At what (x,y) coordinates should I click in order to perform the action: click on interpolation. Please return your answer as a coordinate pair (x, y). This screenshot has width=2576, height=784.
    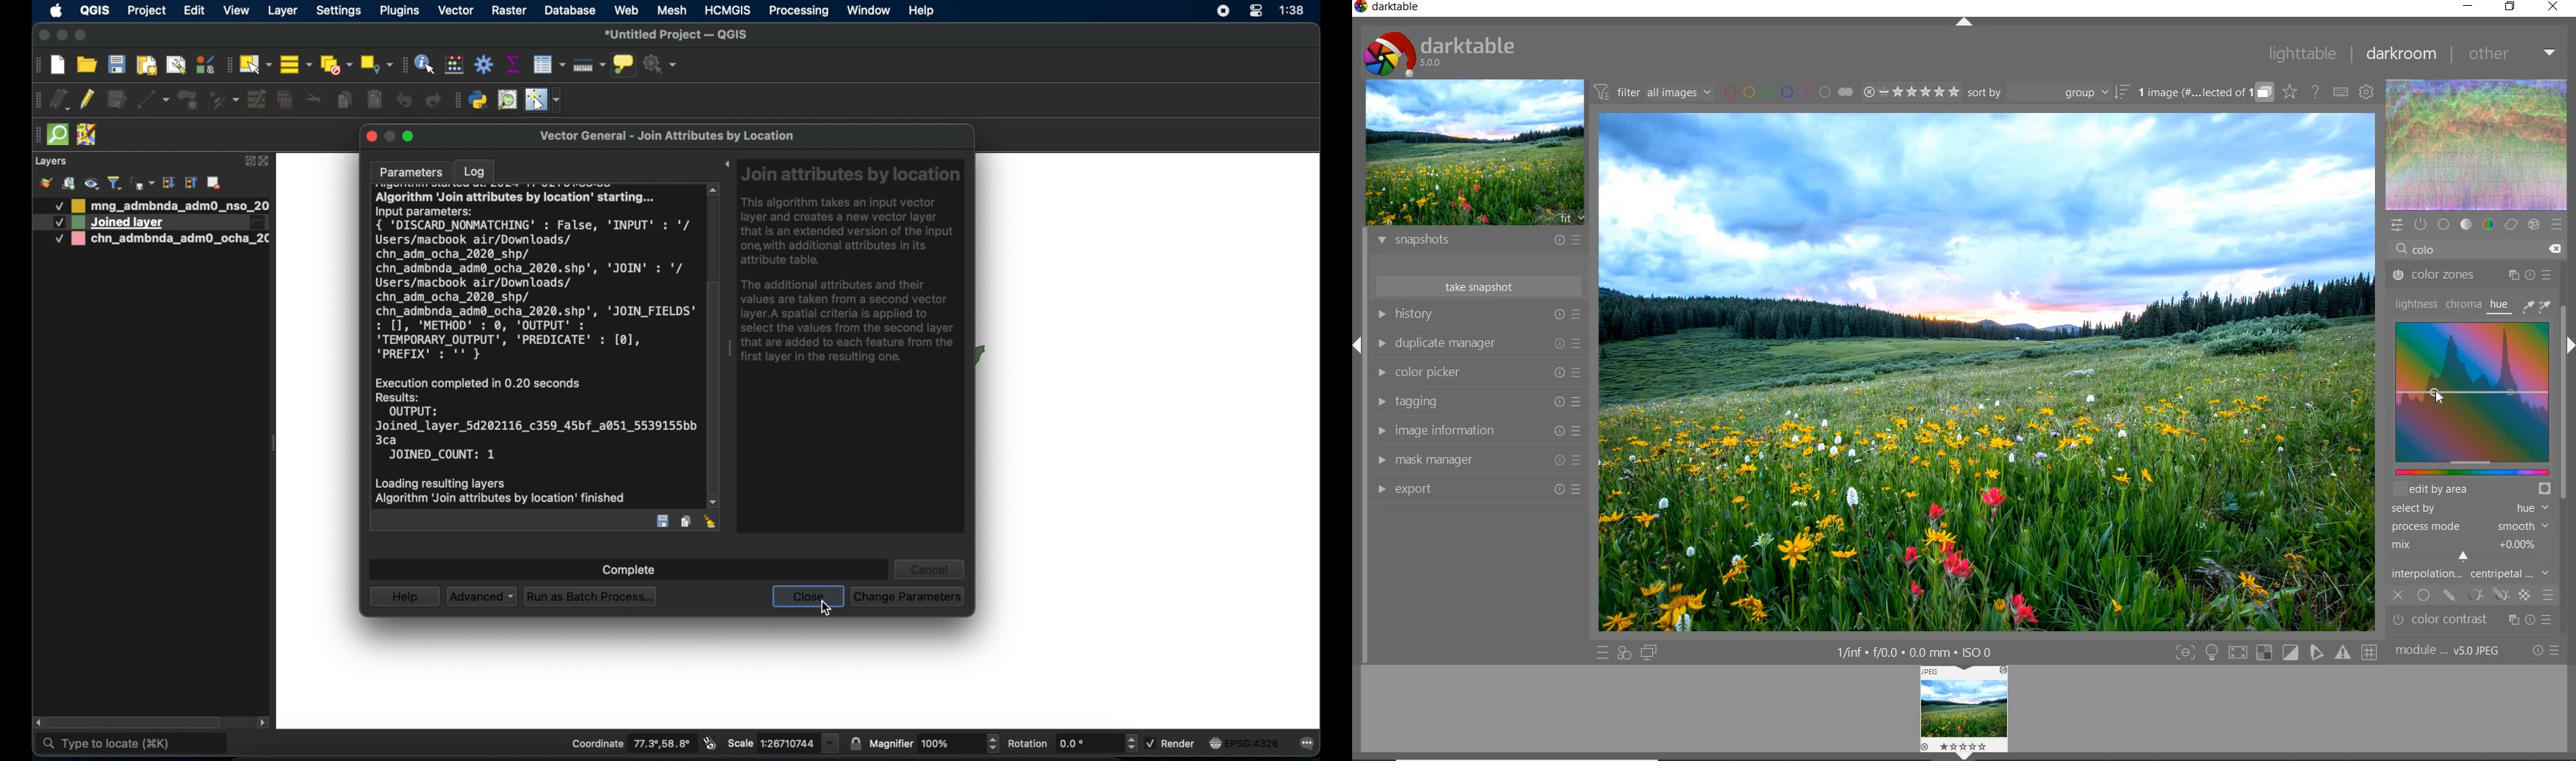
    Looking at the image, I should click on (2471, 574).